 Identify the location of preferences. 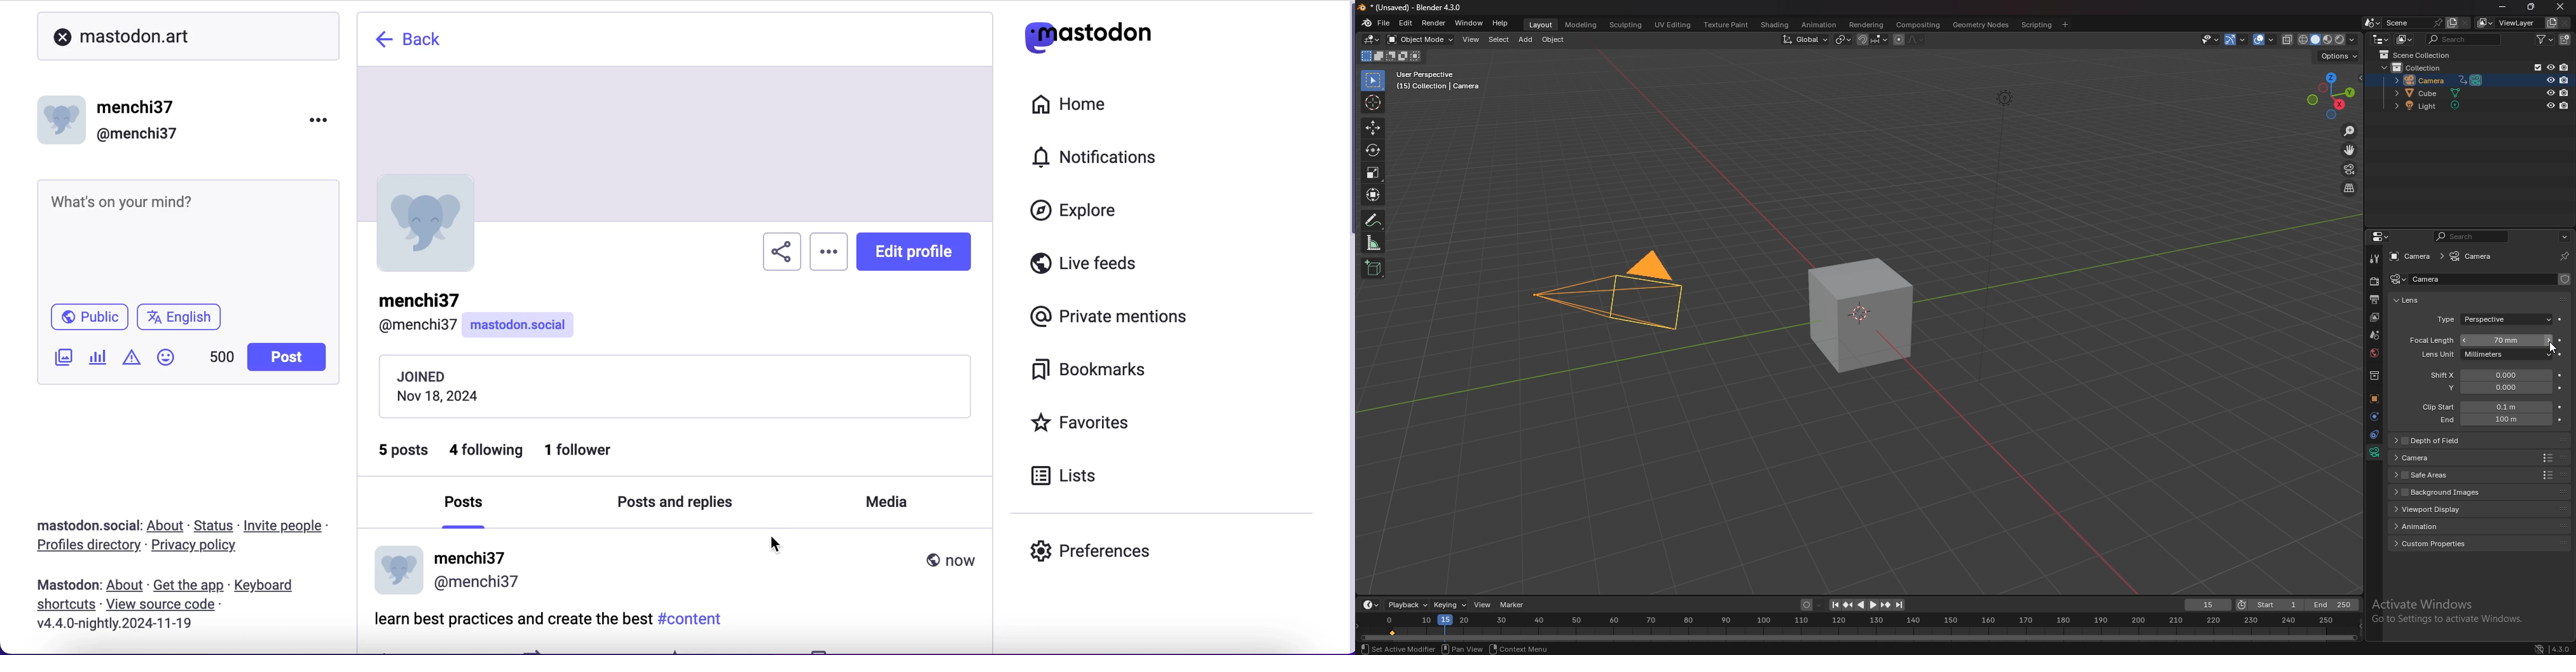
(1138, 547).